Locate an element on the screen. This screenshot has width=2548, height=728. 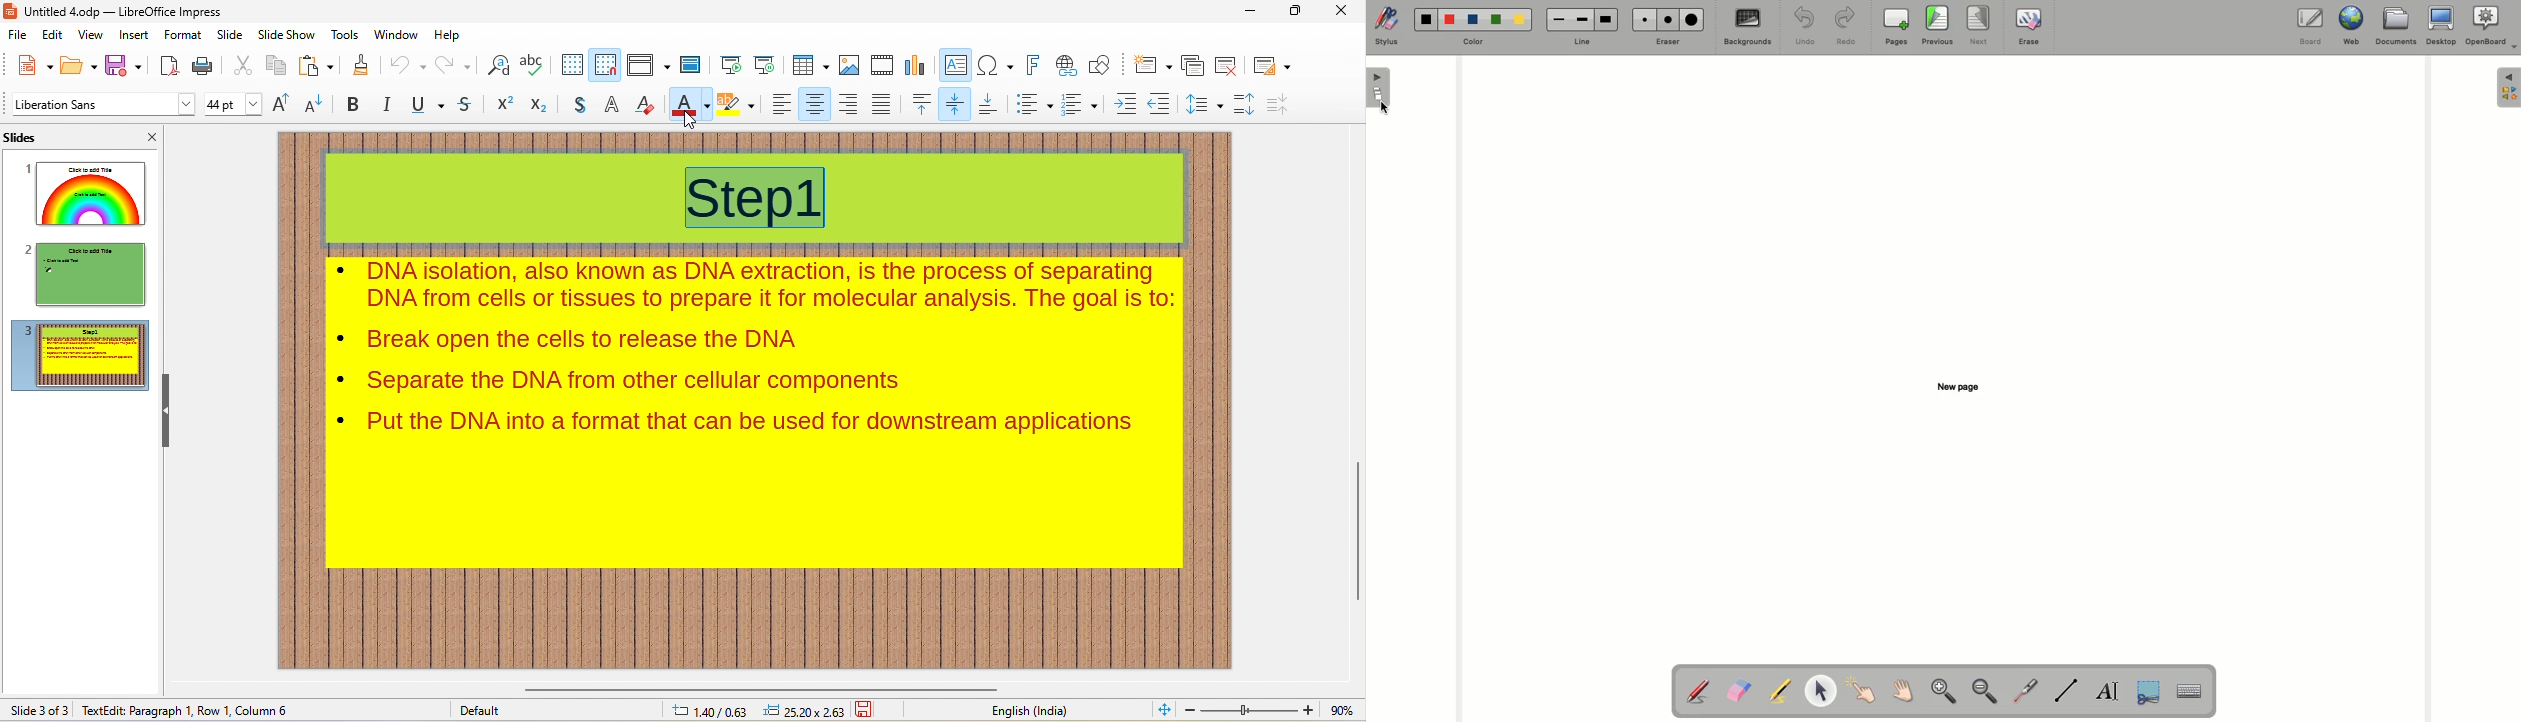
background is located at coordinates (738, 106).